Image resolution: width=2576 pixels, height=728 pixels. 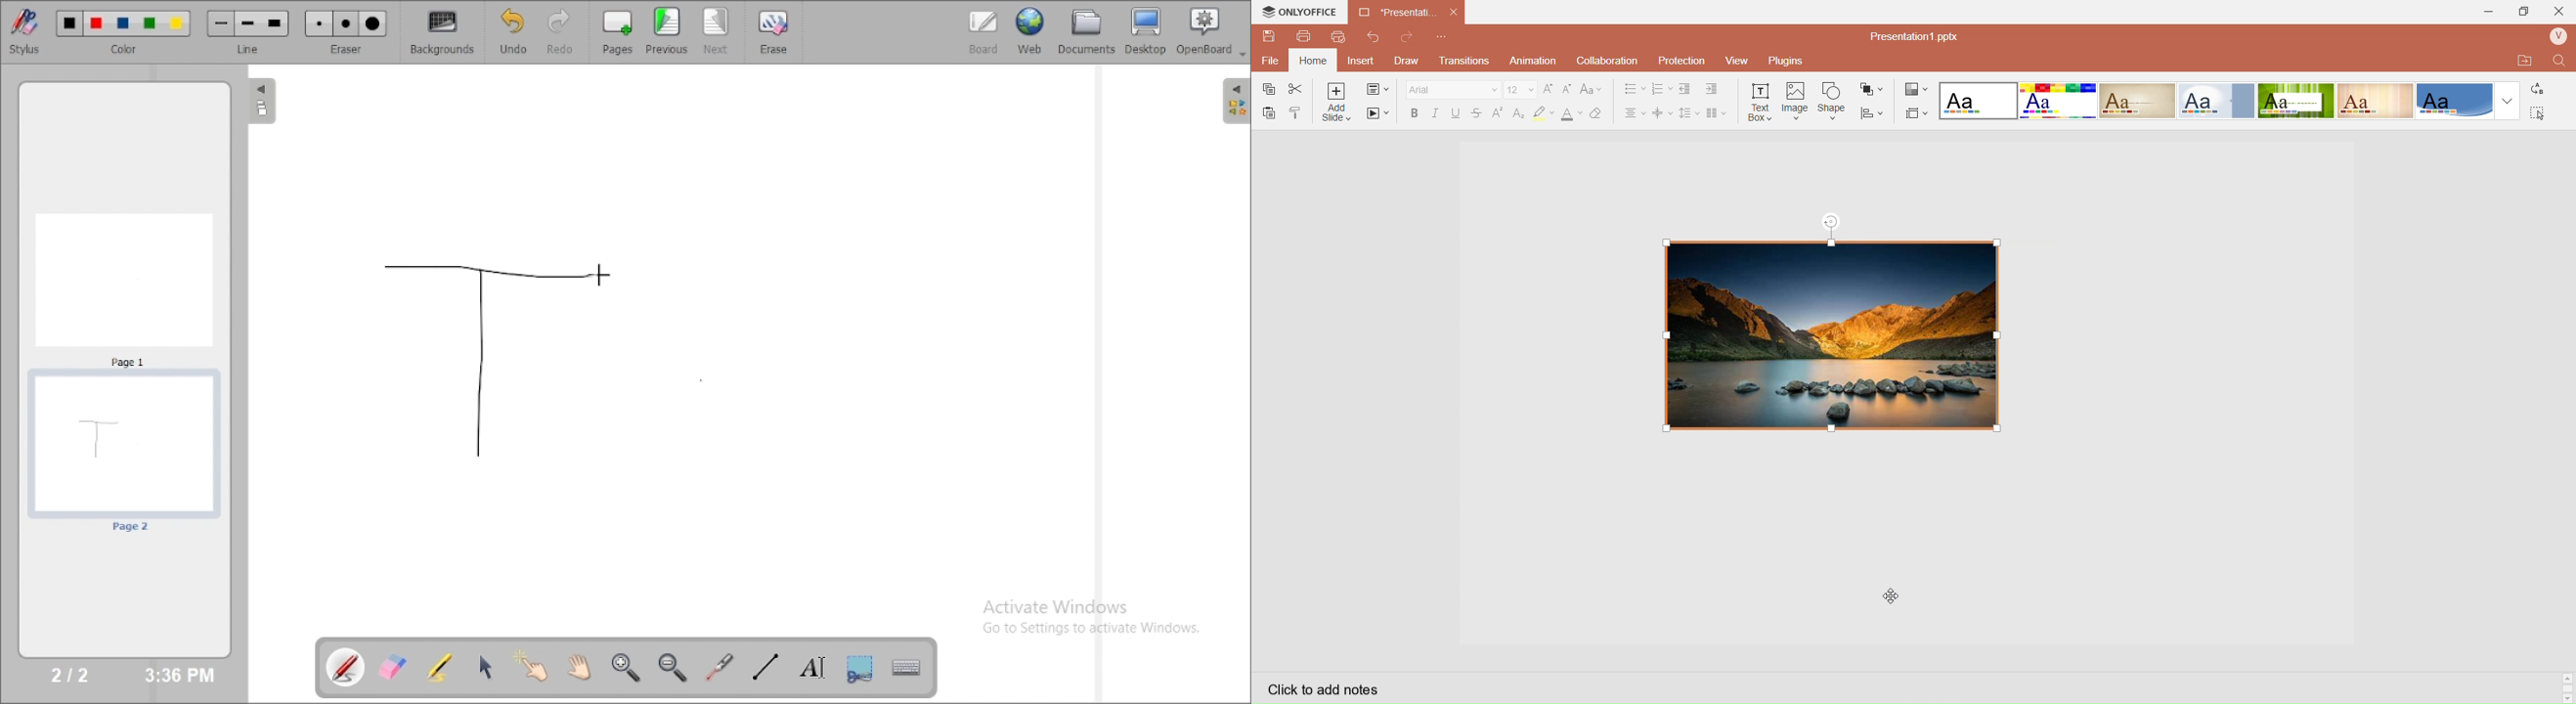 I want to click on Close, so click(x=2561, y=12).